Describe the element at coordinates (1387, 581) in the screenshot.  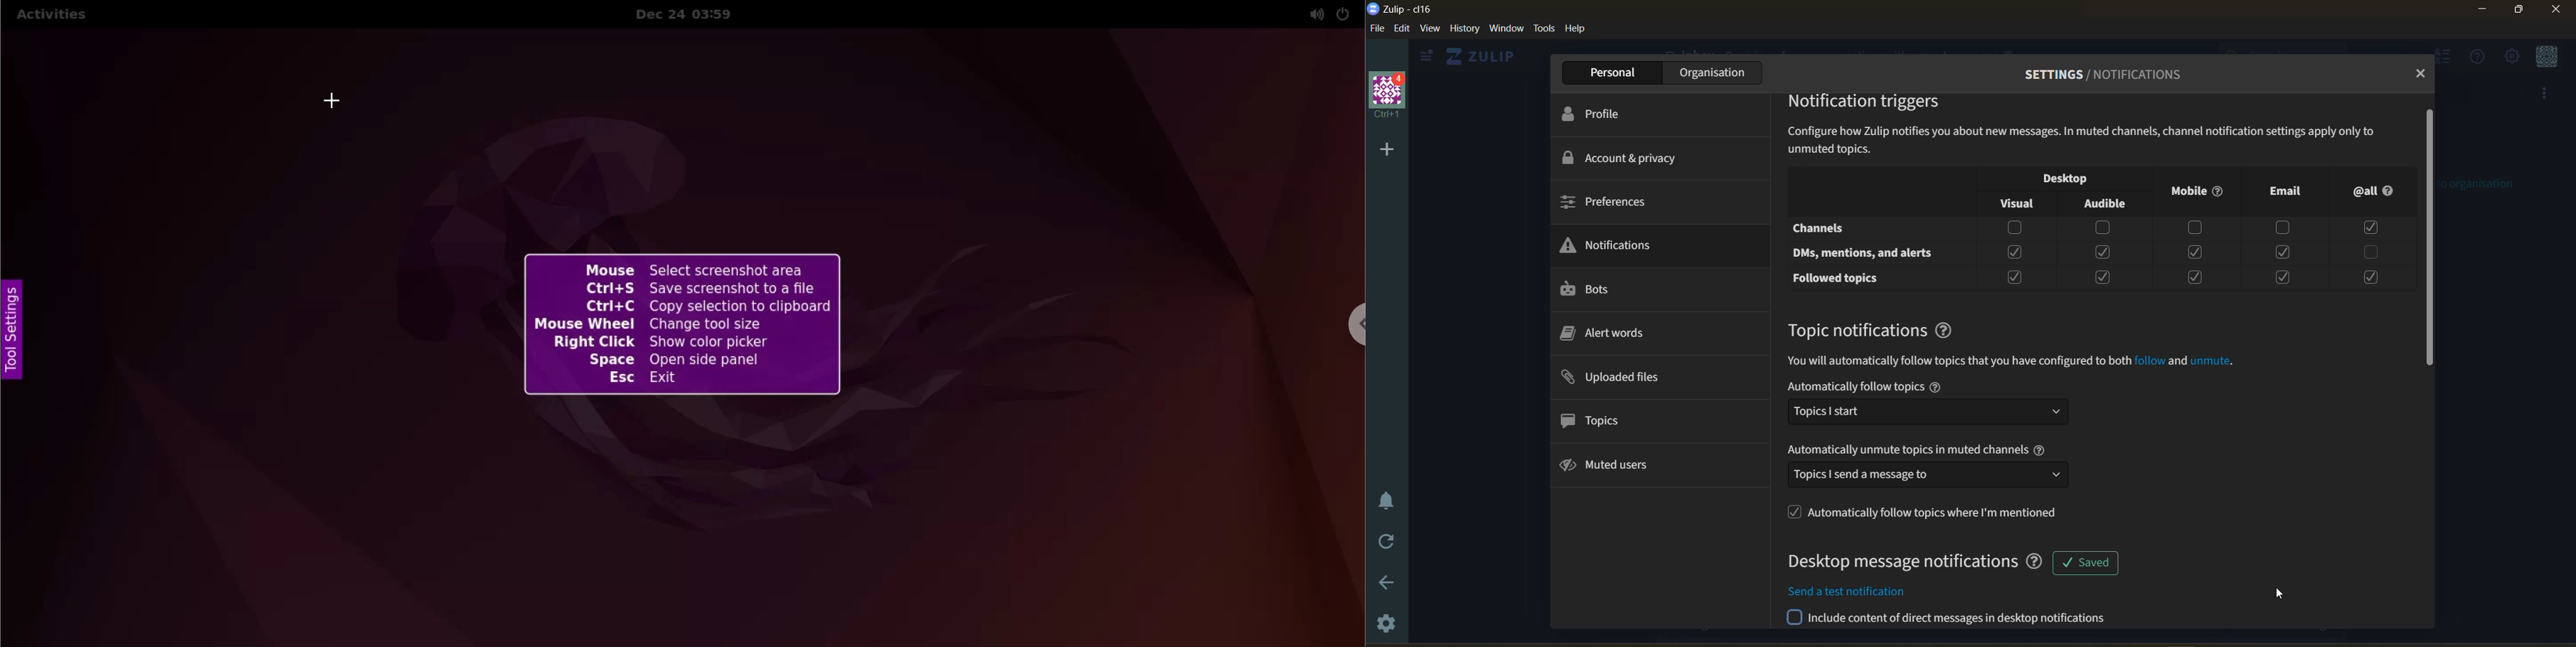
I see `go back` at that location.